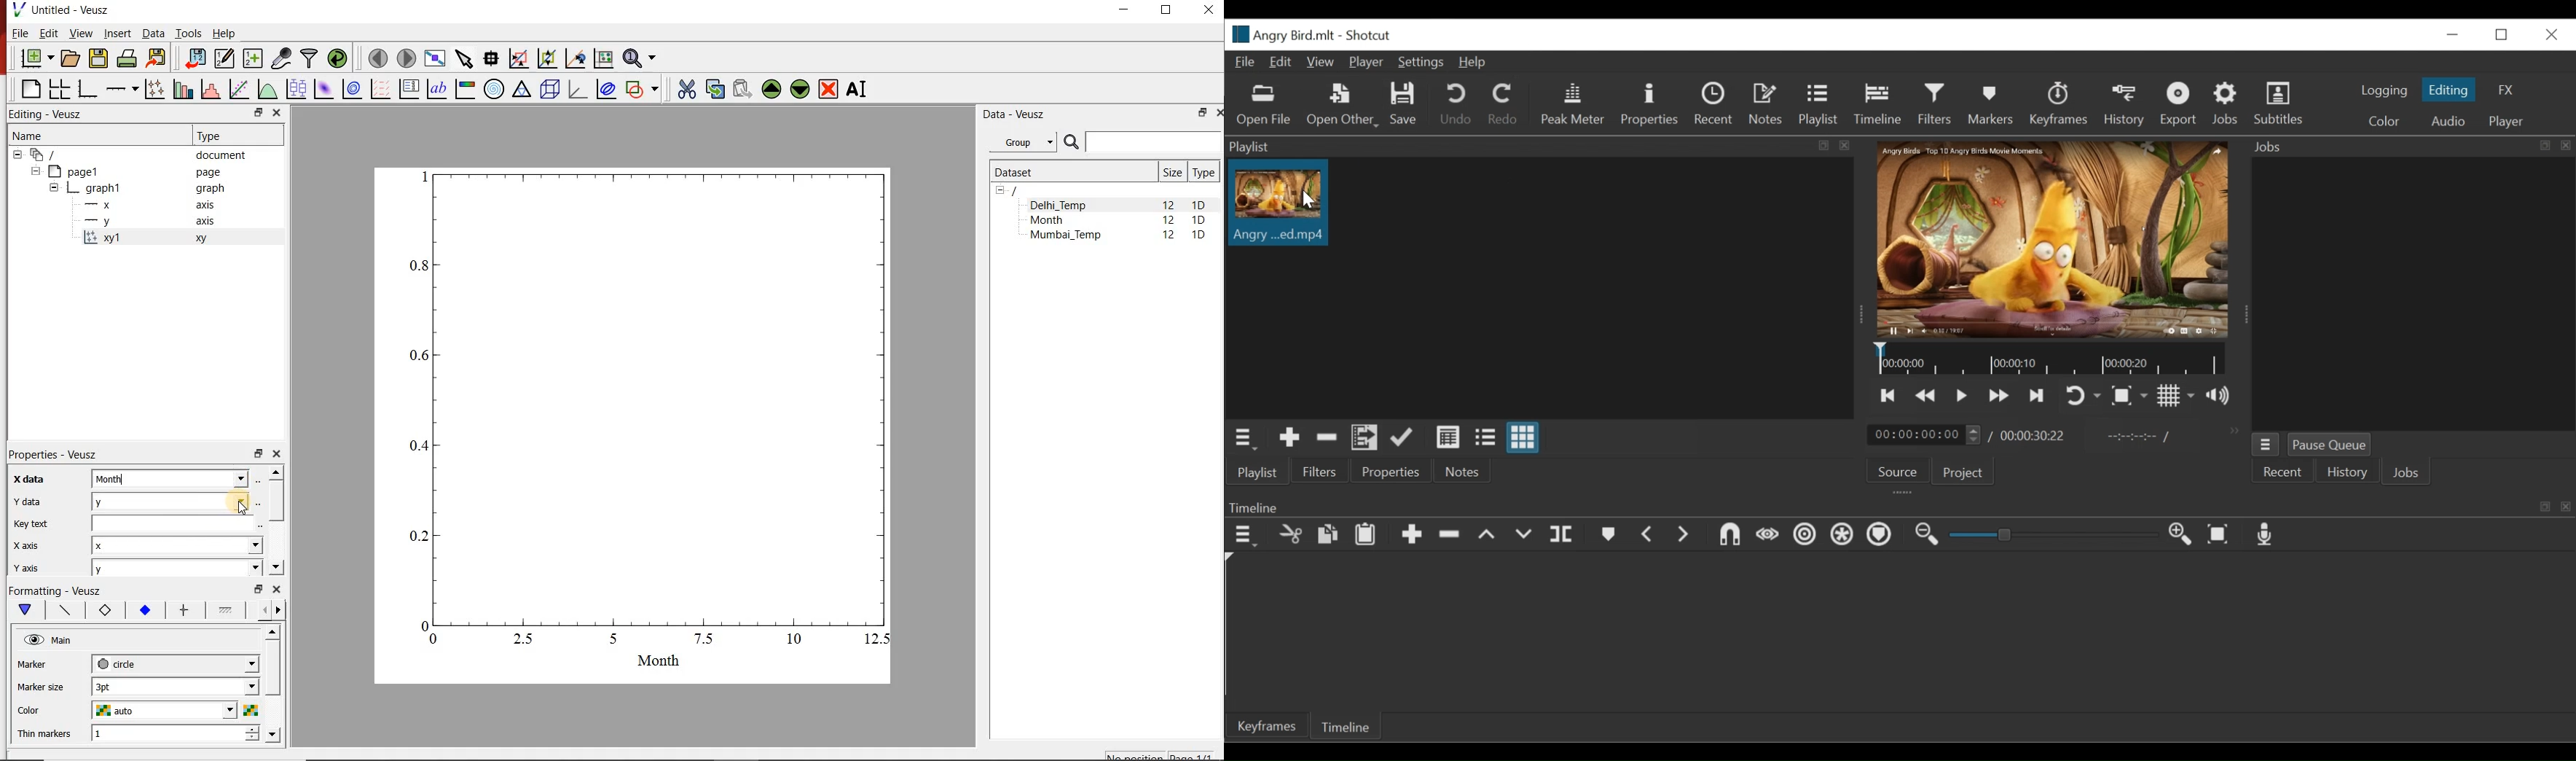  What do you see at coordinates (1340, 105) in the screenshot?
I see `Open Other File` at bounding box center [1340, 105].